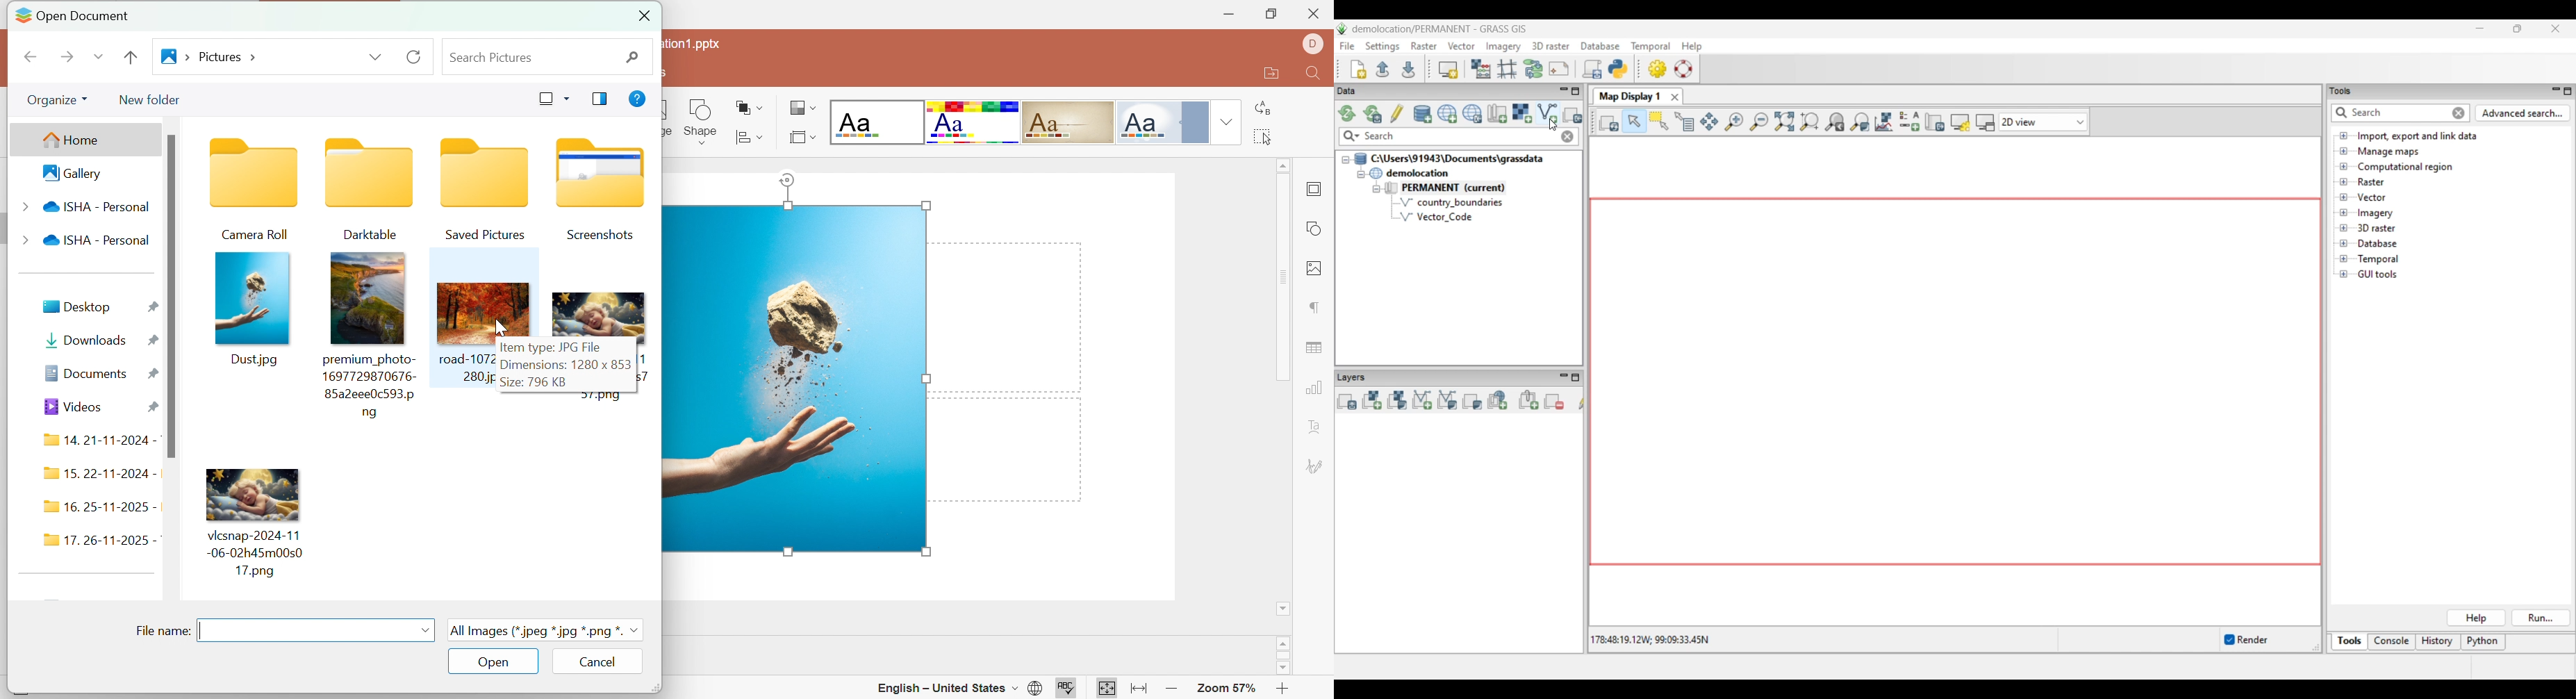  What do you see at coordinates (465, 368) in the screenshot?
I see `road- 1072280.jpg` at bounding box center [465, 368].